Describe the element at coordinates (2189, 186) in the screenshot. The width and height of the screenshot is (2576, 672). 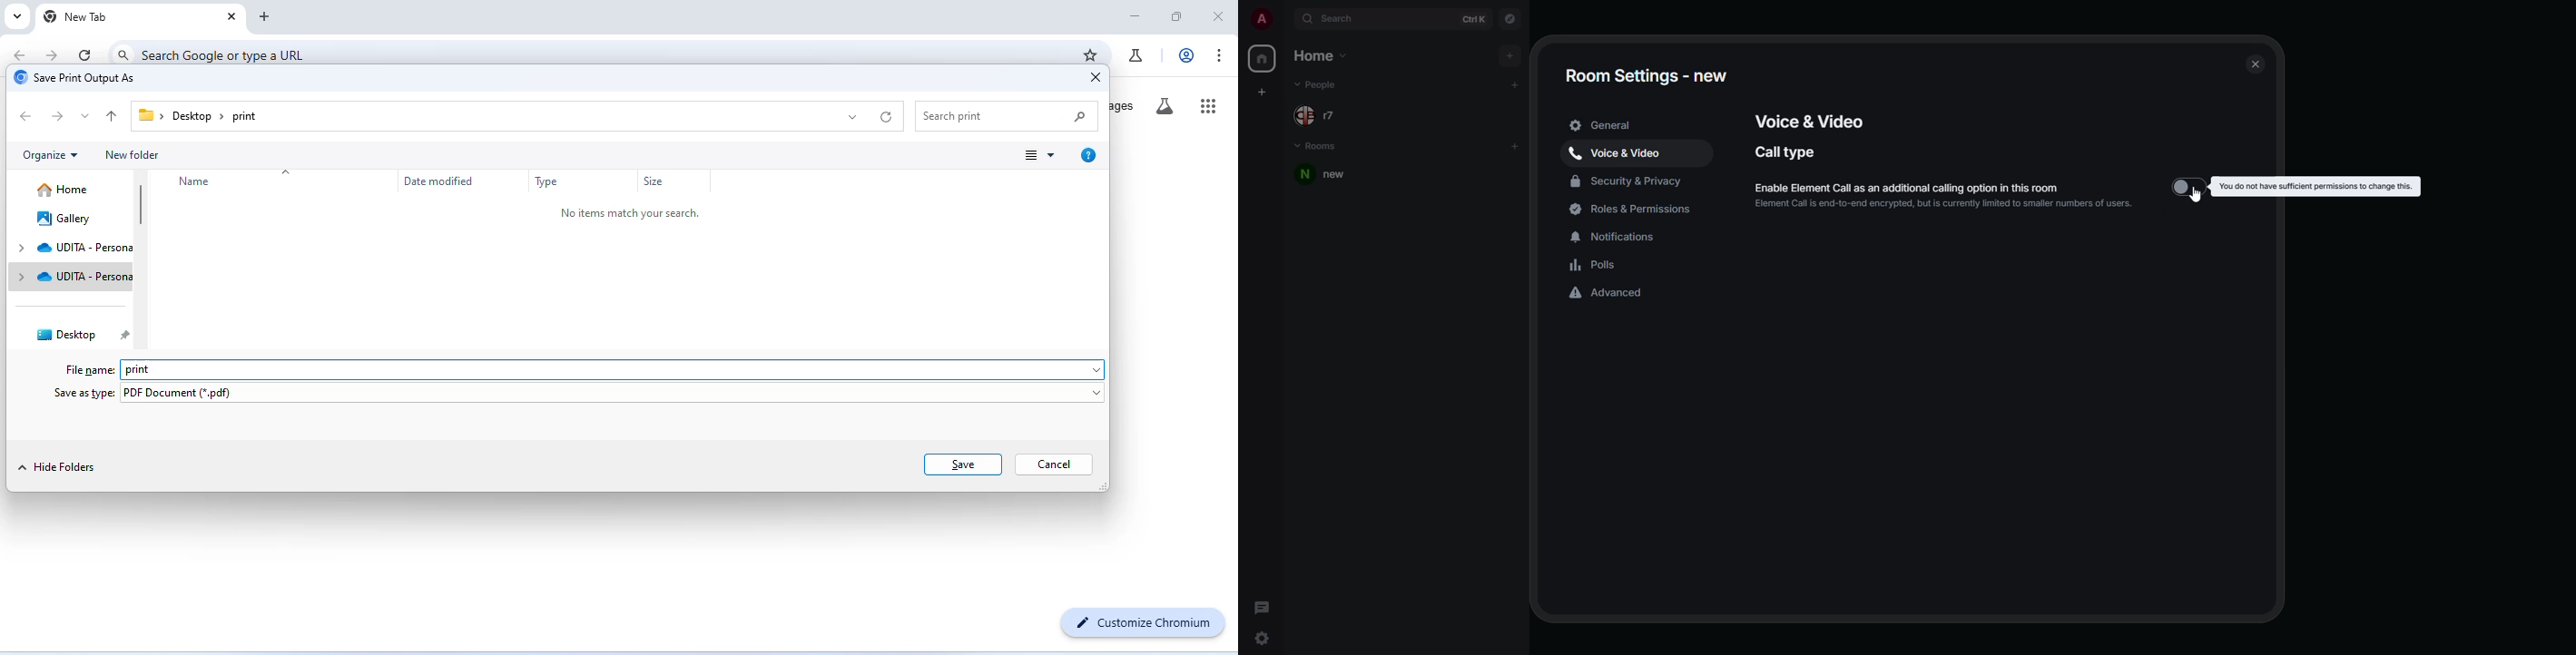
I see `disabled` at that location.